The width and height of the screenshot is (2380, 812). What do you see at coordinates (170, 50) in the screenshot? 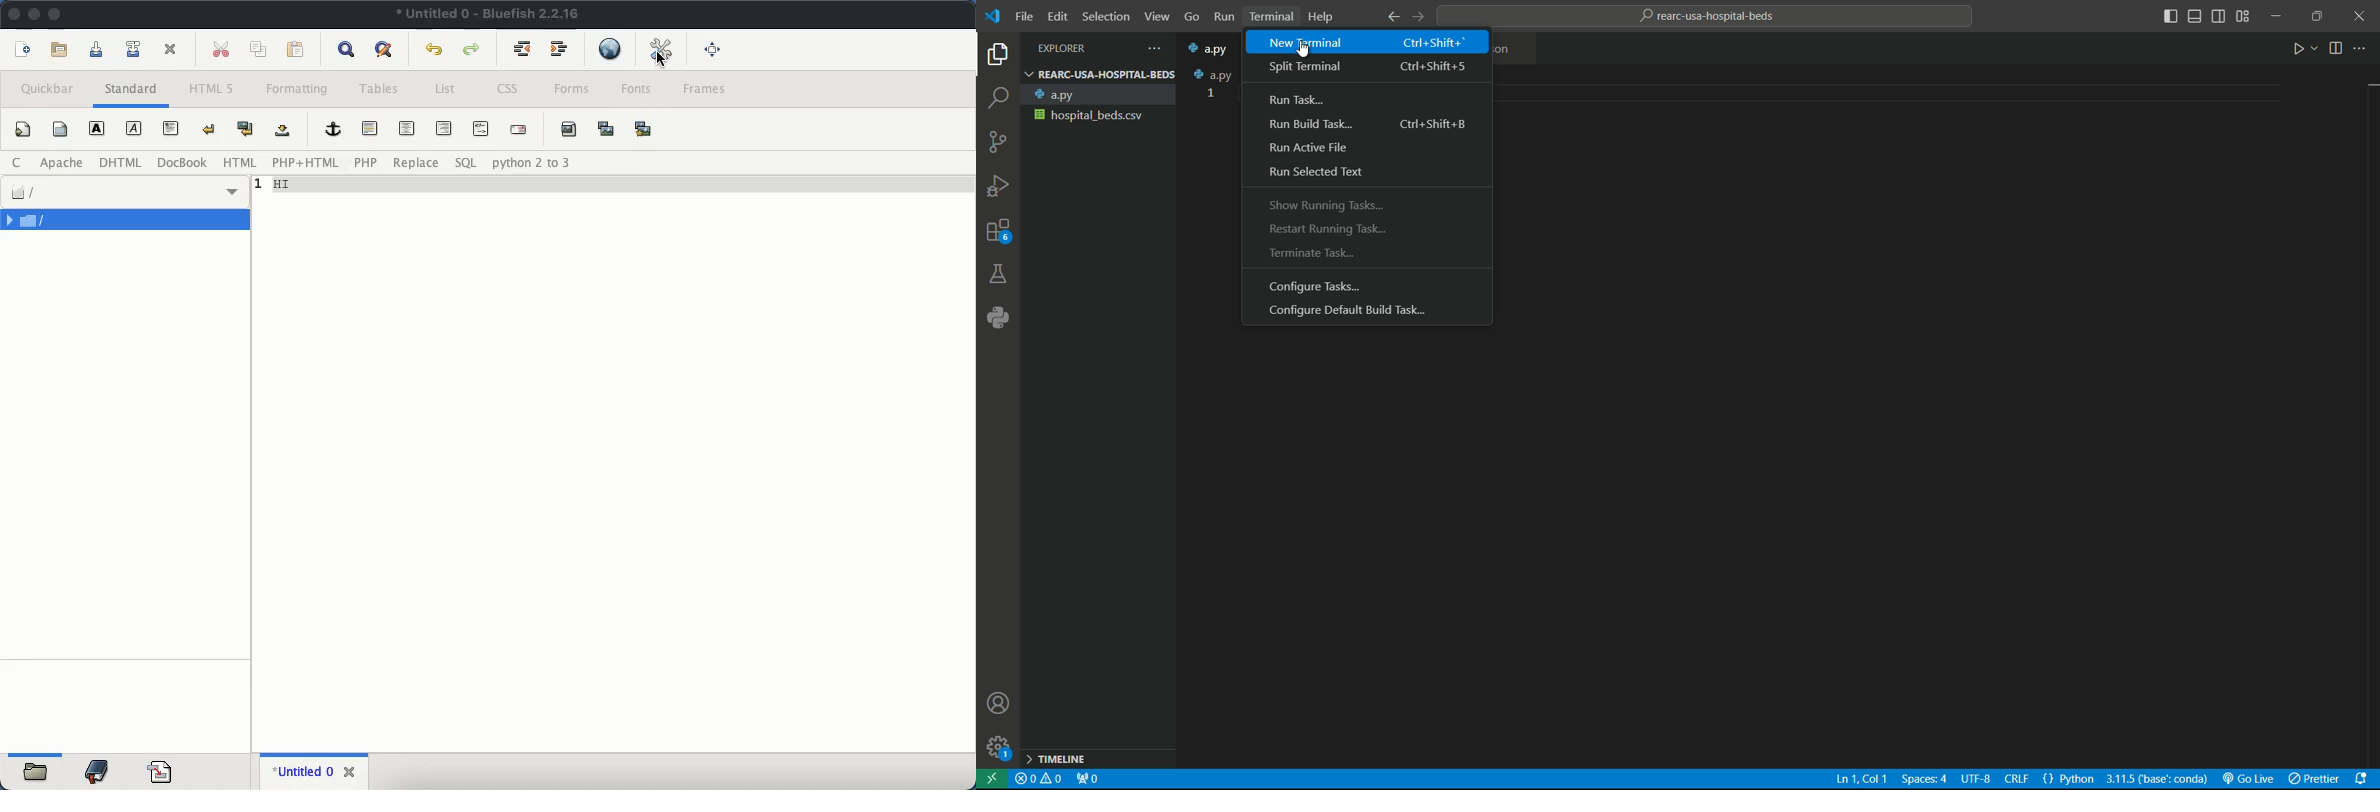
I see `close current file` at bounding box center [170, 50].